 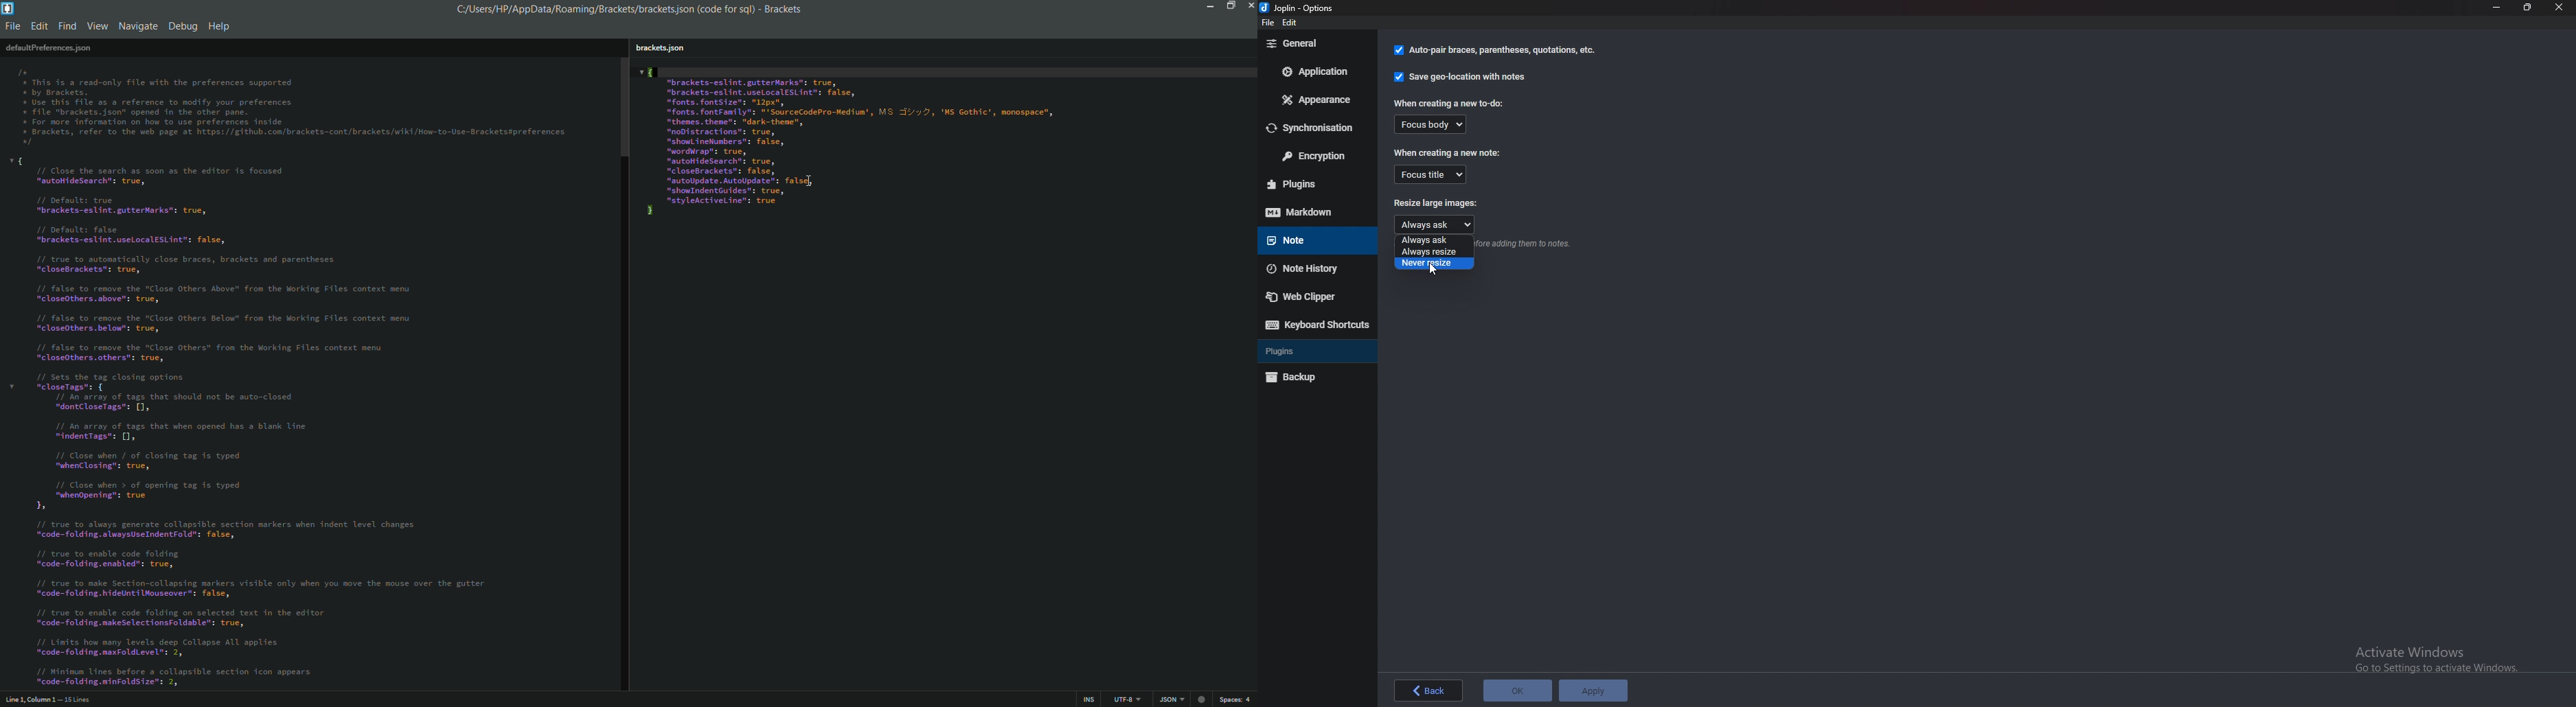 What do you see at coordinates (1249, 8) in the screenshot?
I see `close` at bounding box center [1249, 8].